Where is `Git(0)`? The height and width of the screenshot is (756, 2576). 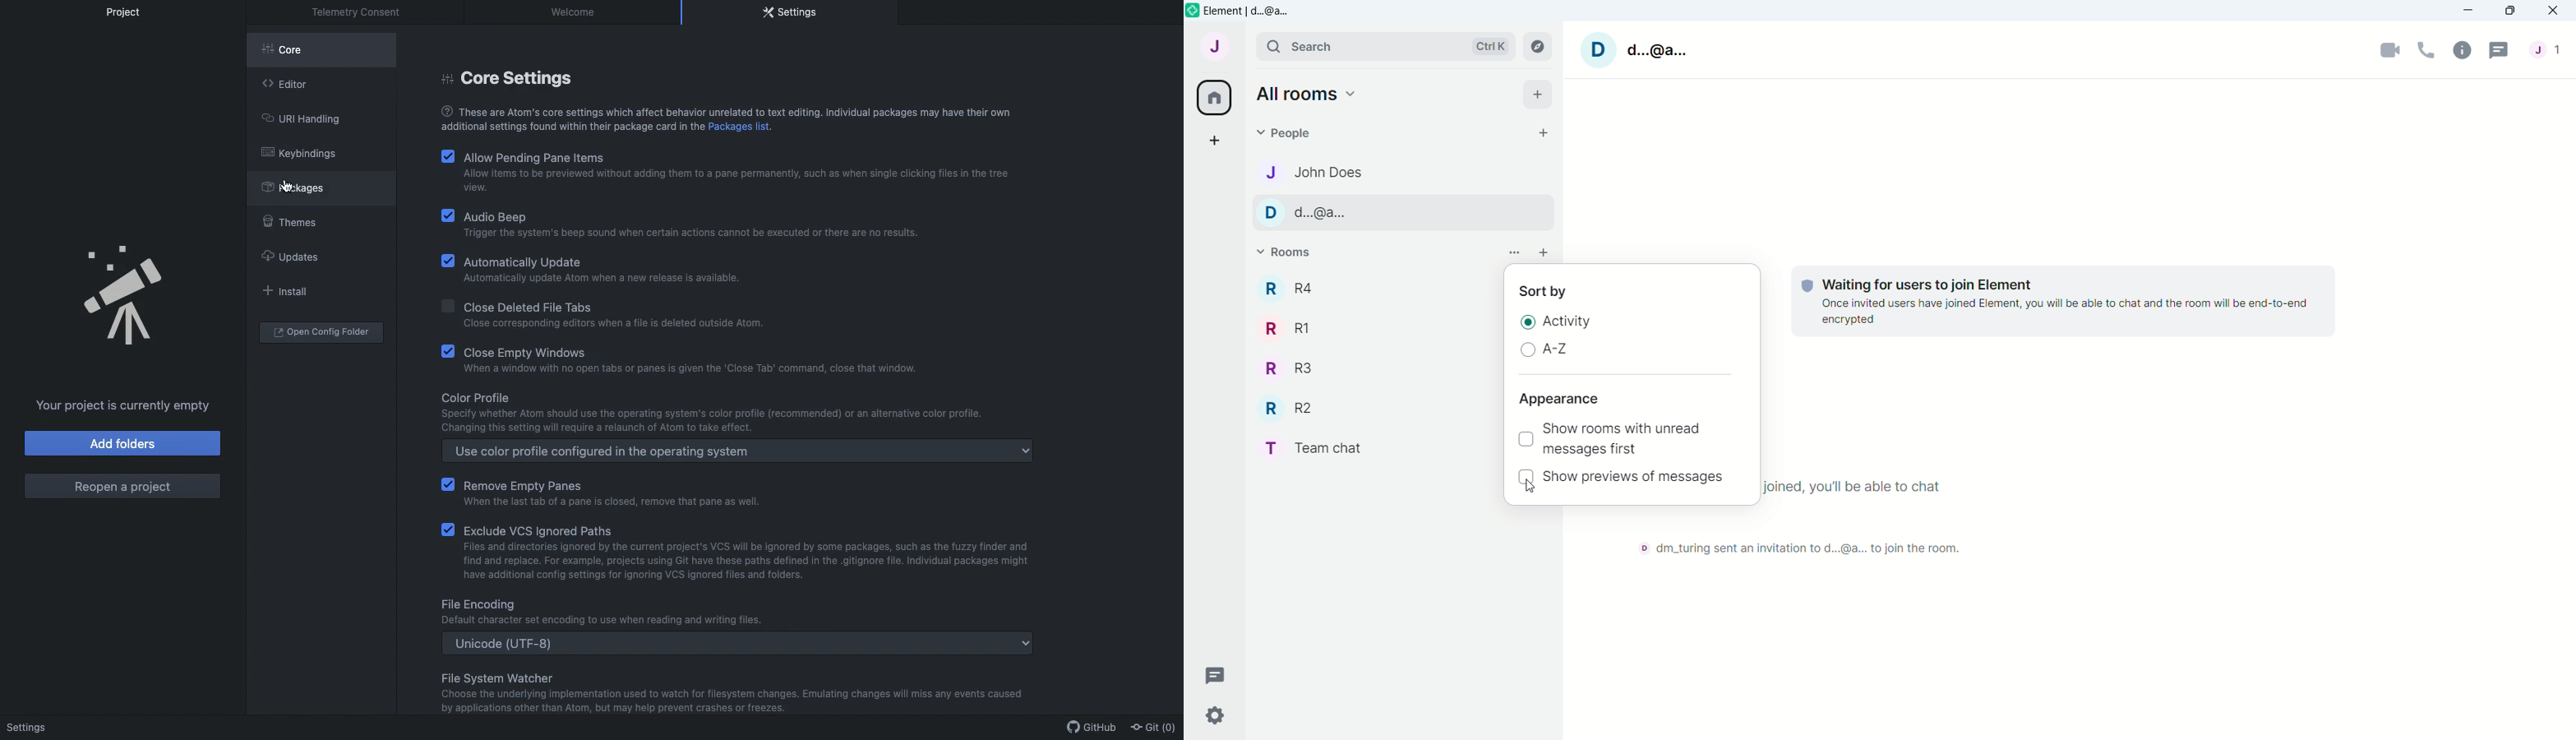 Git(0) is located at coordinates (1151, 726).